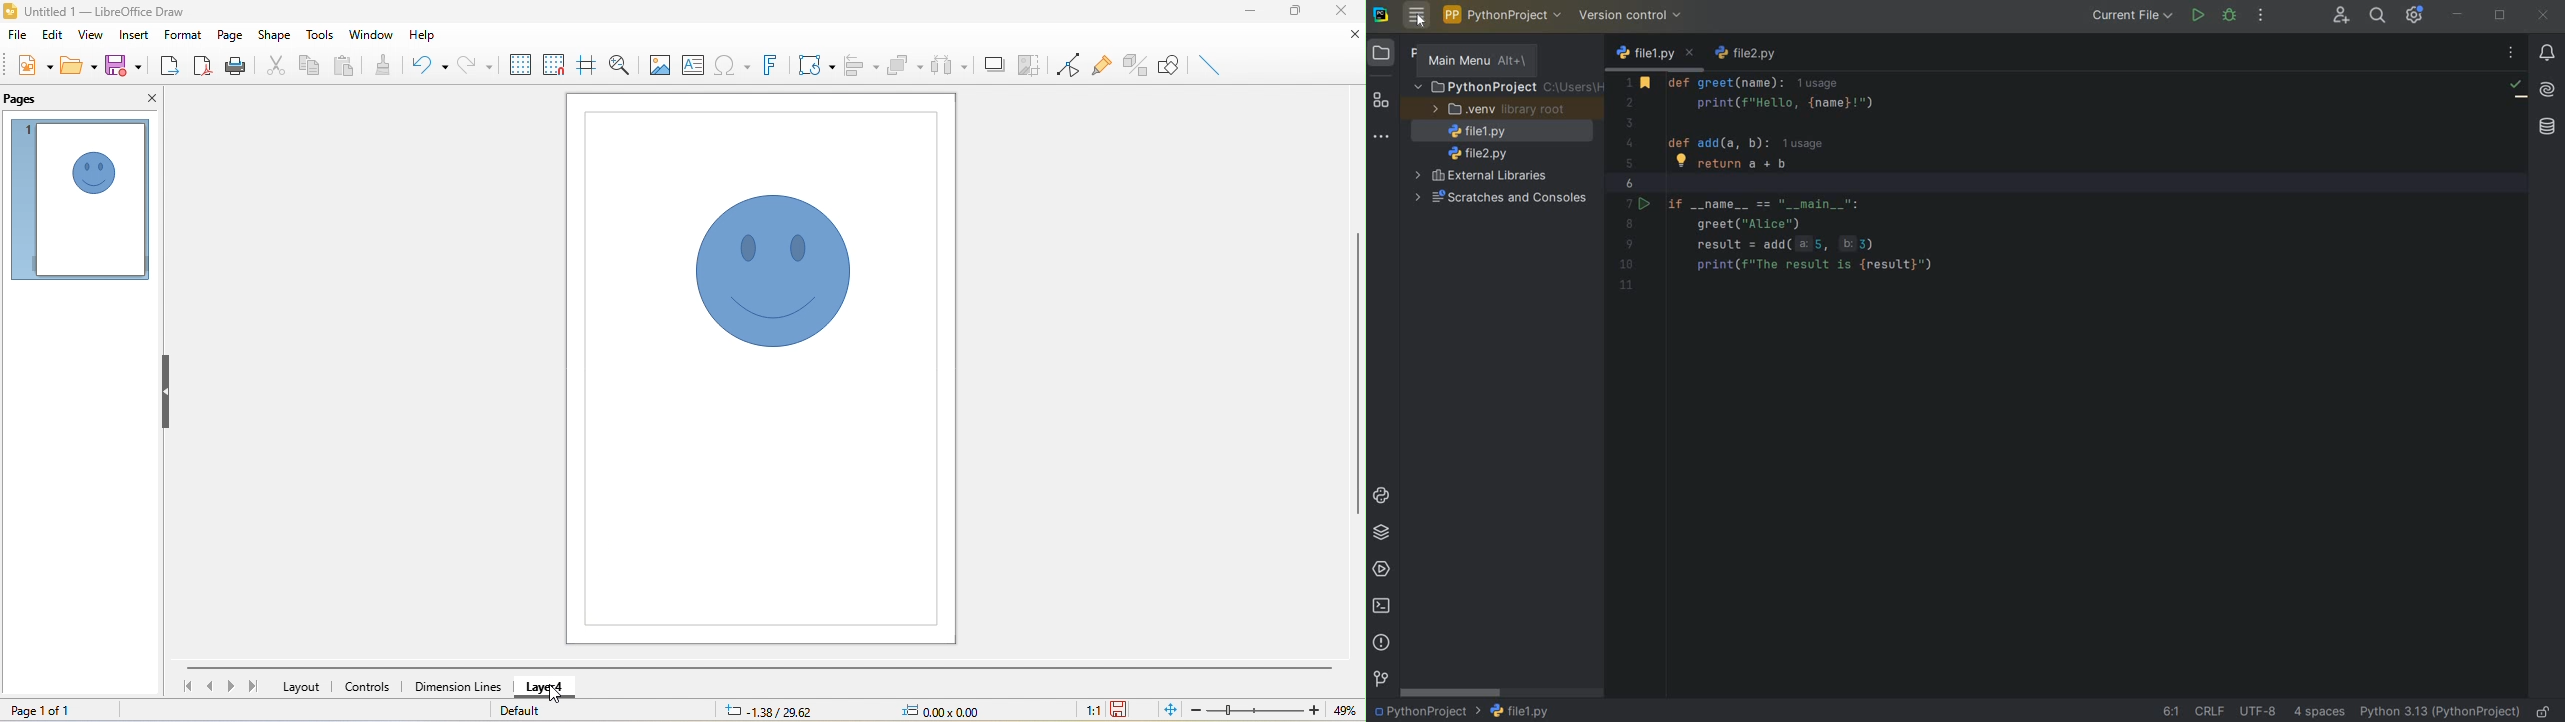 The height and width of the screenshot is (728, 2576). What do you see at coordinates (622, 64) in the screenshot?
I see `zoom and pan` at bounding box center [622, 64].